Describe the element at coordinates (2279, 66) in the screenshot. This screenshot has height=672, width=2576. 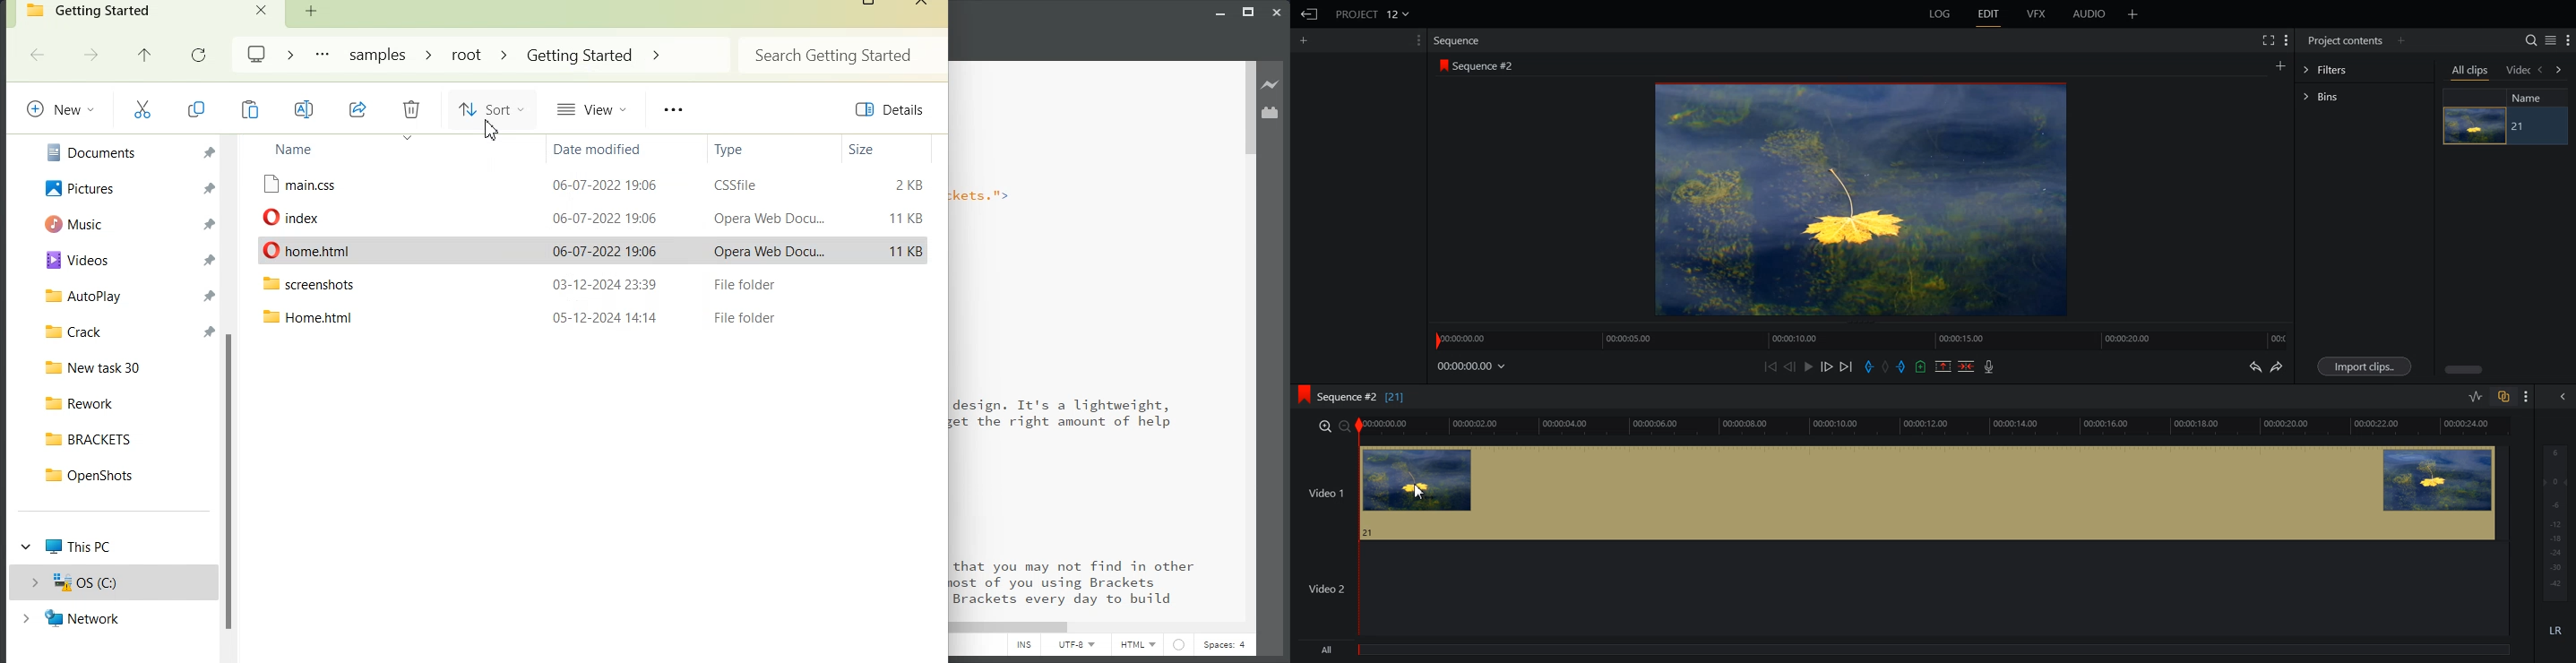
I see `Create Sequence` at that location.